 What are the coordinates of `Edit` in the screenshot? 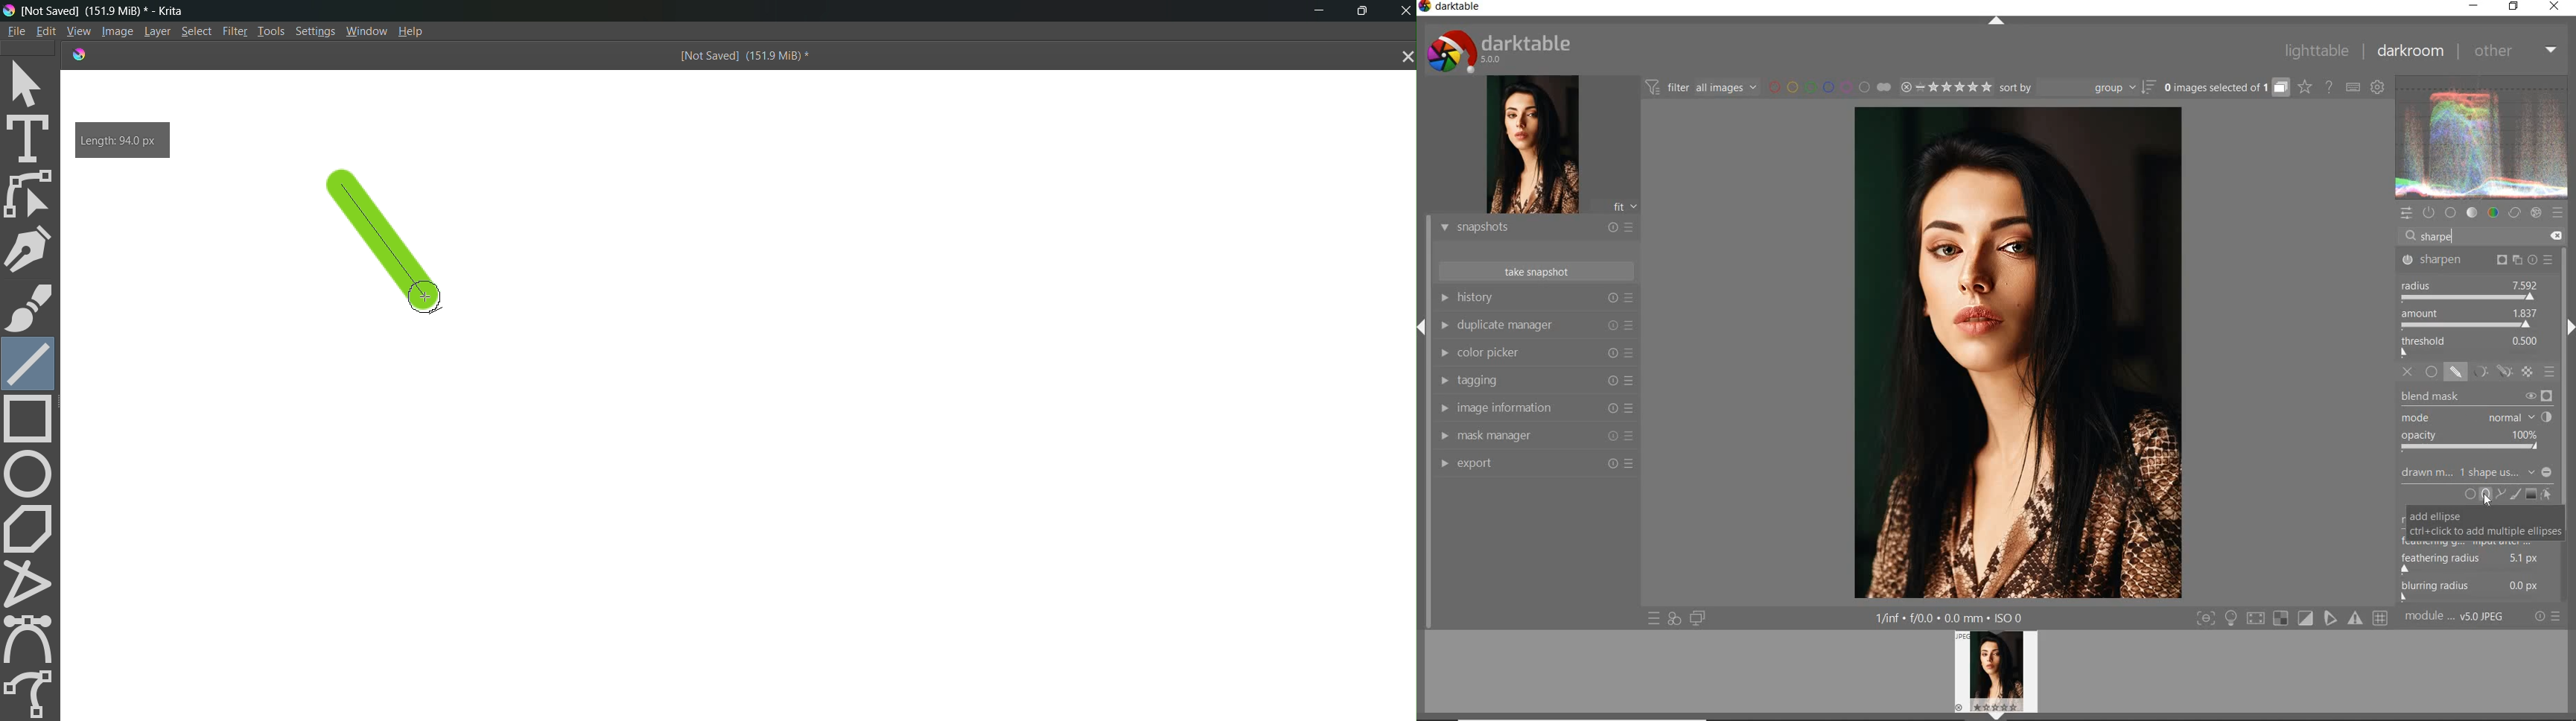 It's located at (46, 31).